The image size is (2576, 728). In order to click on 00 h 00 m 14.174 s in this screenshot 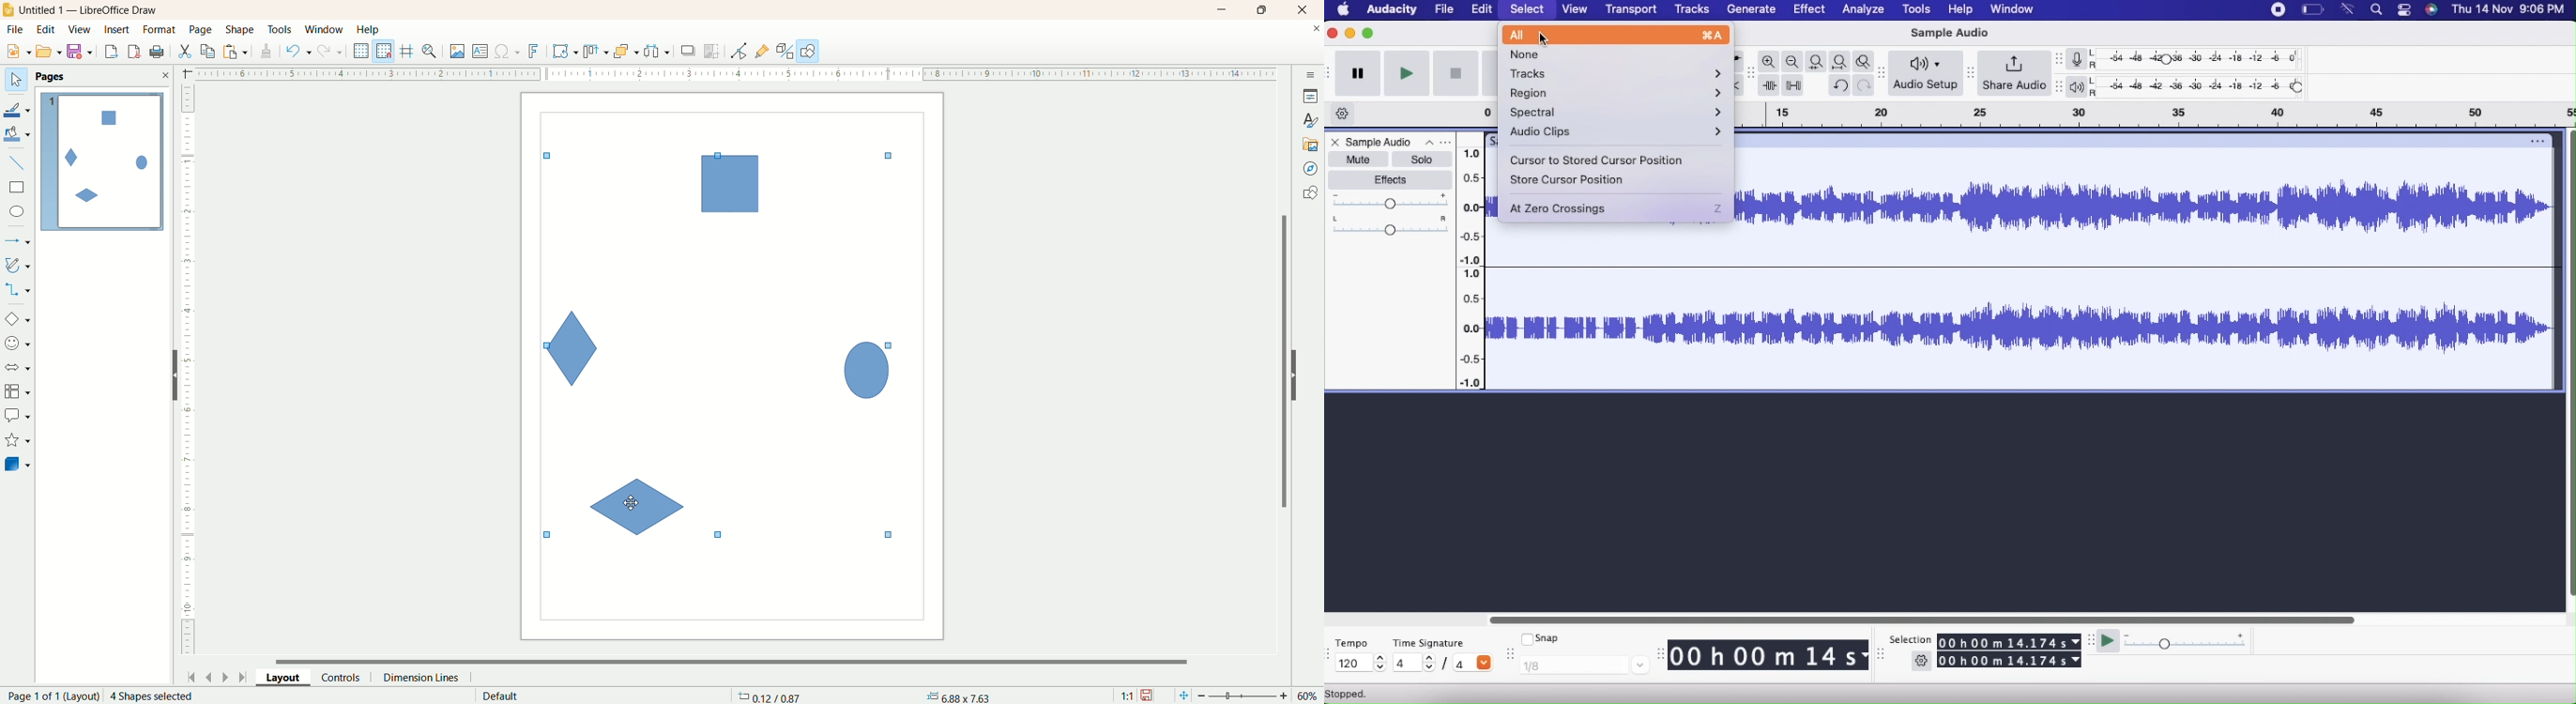, I will do `click(2009, 660)`.